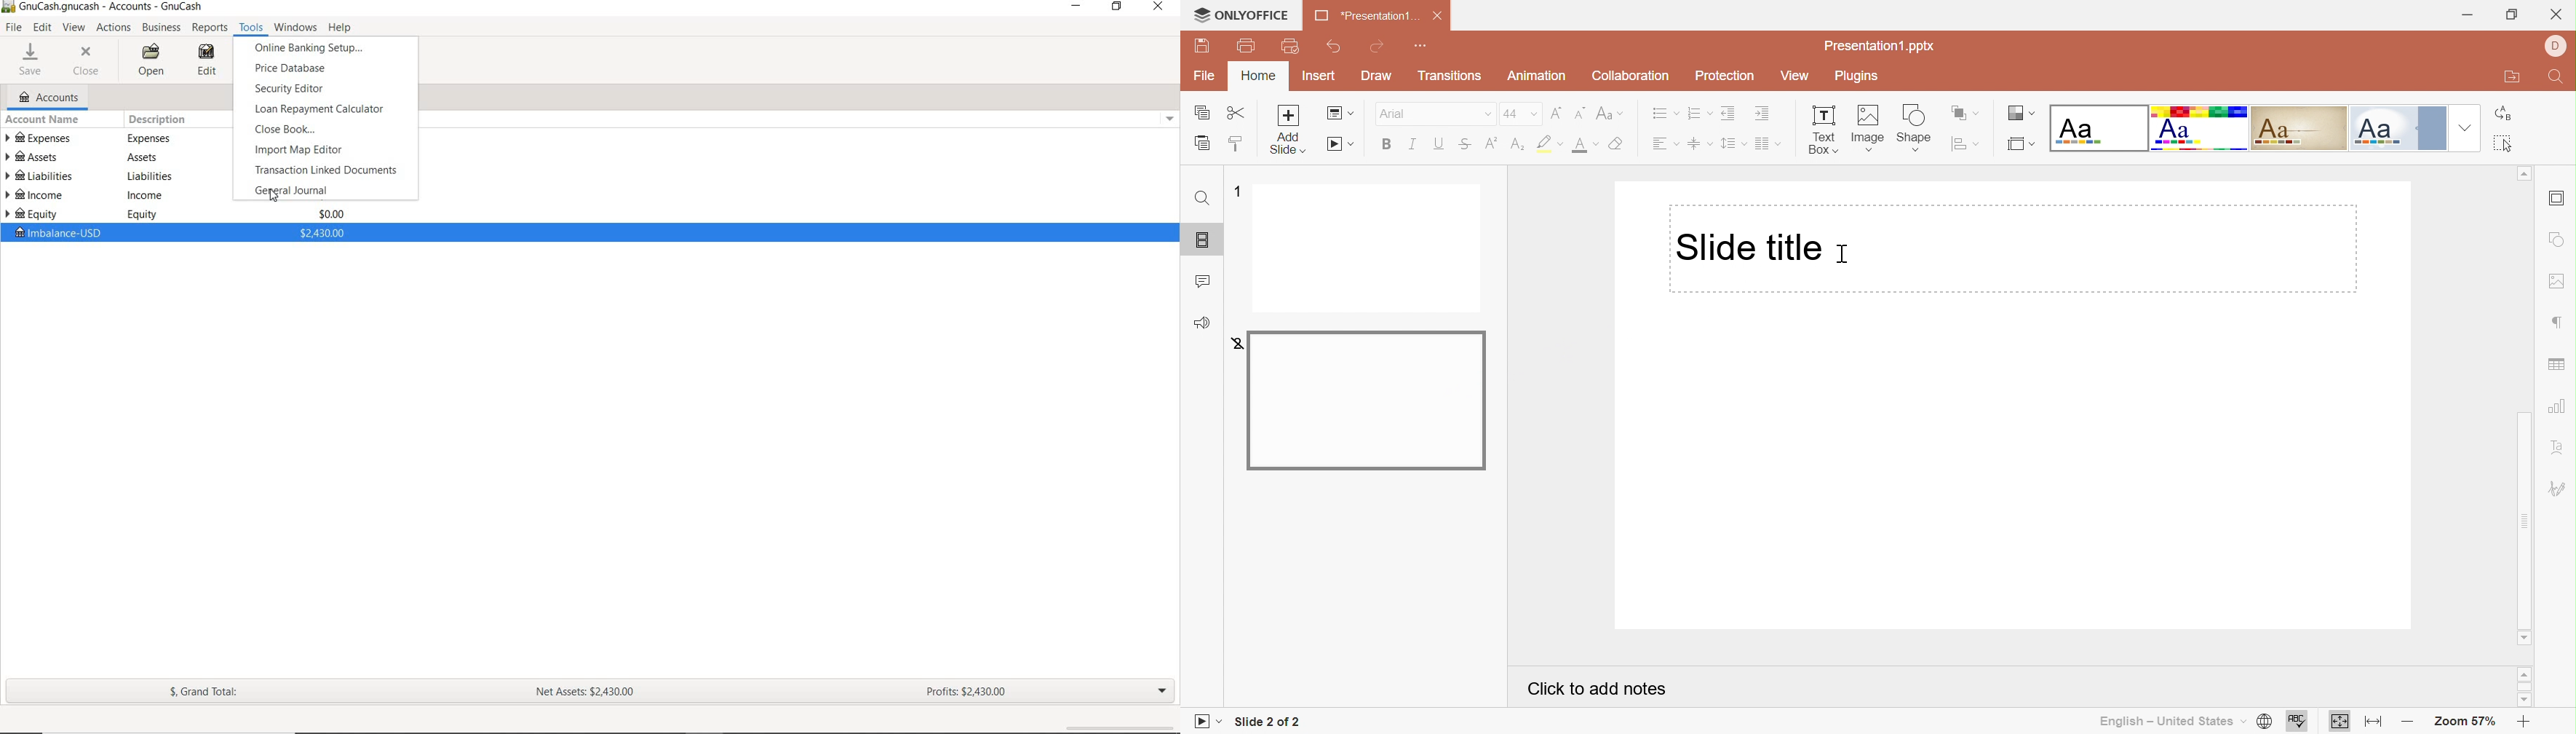 This screenshot has height=756, width=2576. I want to click on MINIMIZE, so click(1078, 8).